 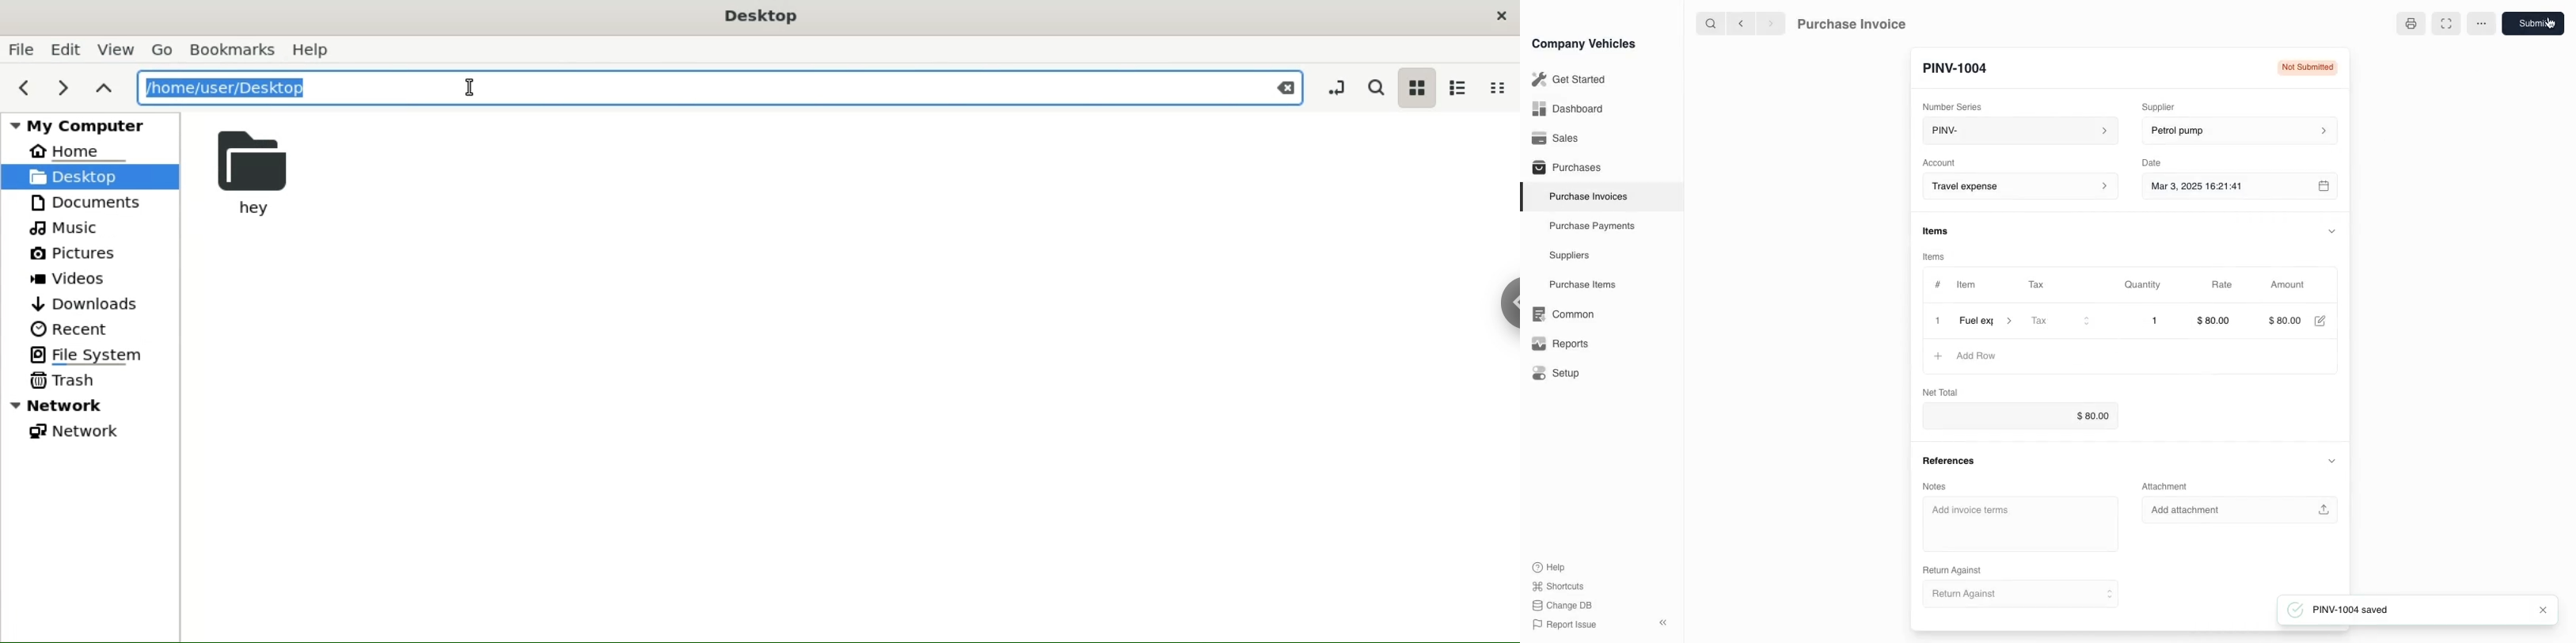 I want to click on Tax , so click(x=2060, y=322).